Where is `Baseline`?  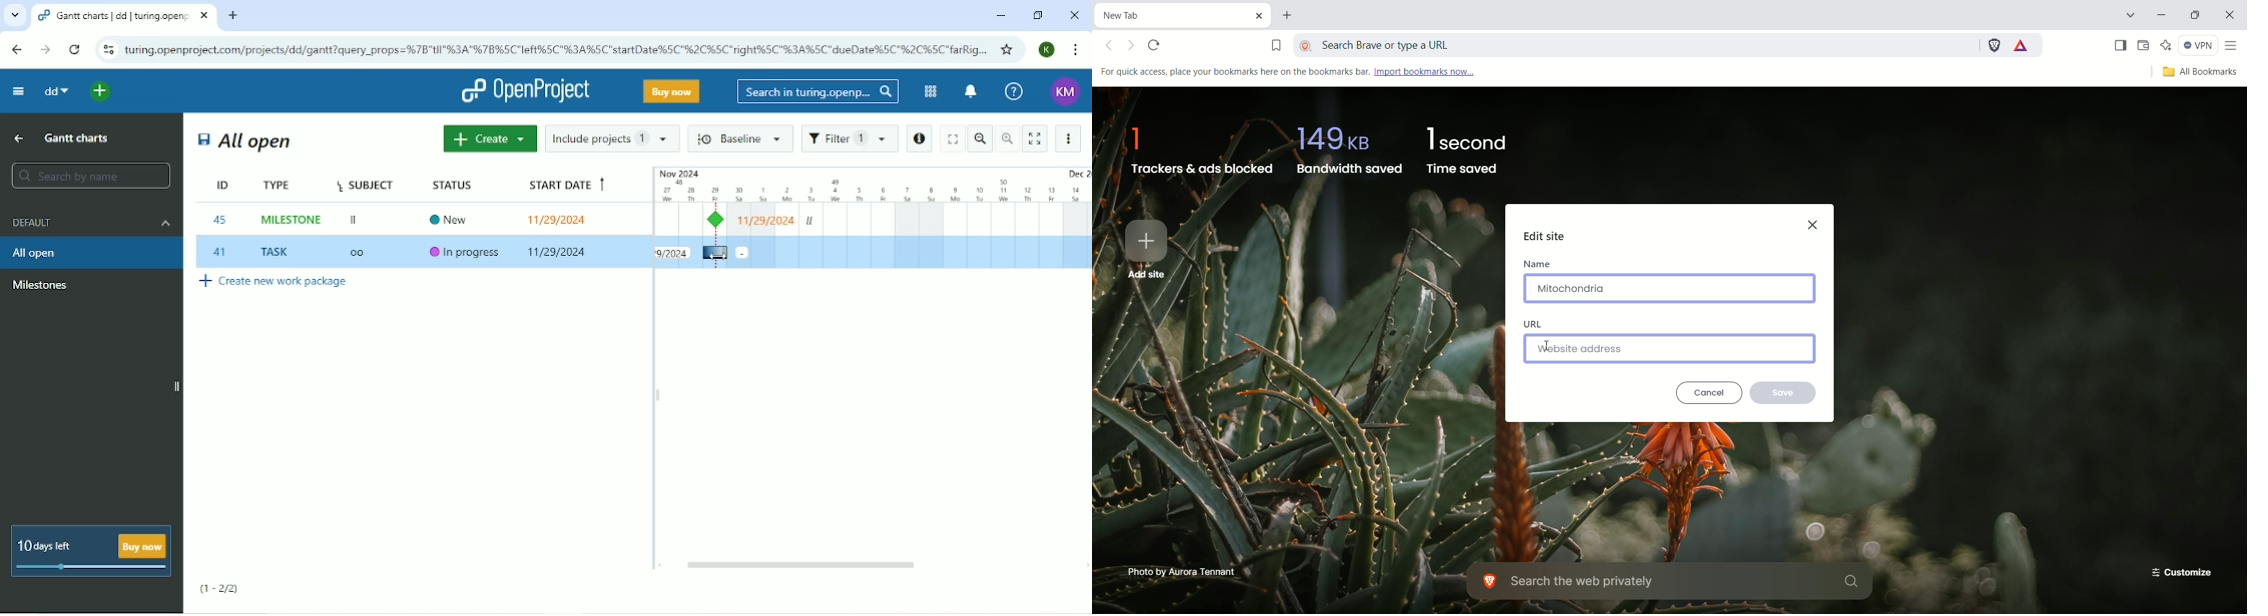
Baseline is located at coordinates (741, 138).